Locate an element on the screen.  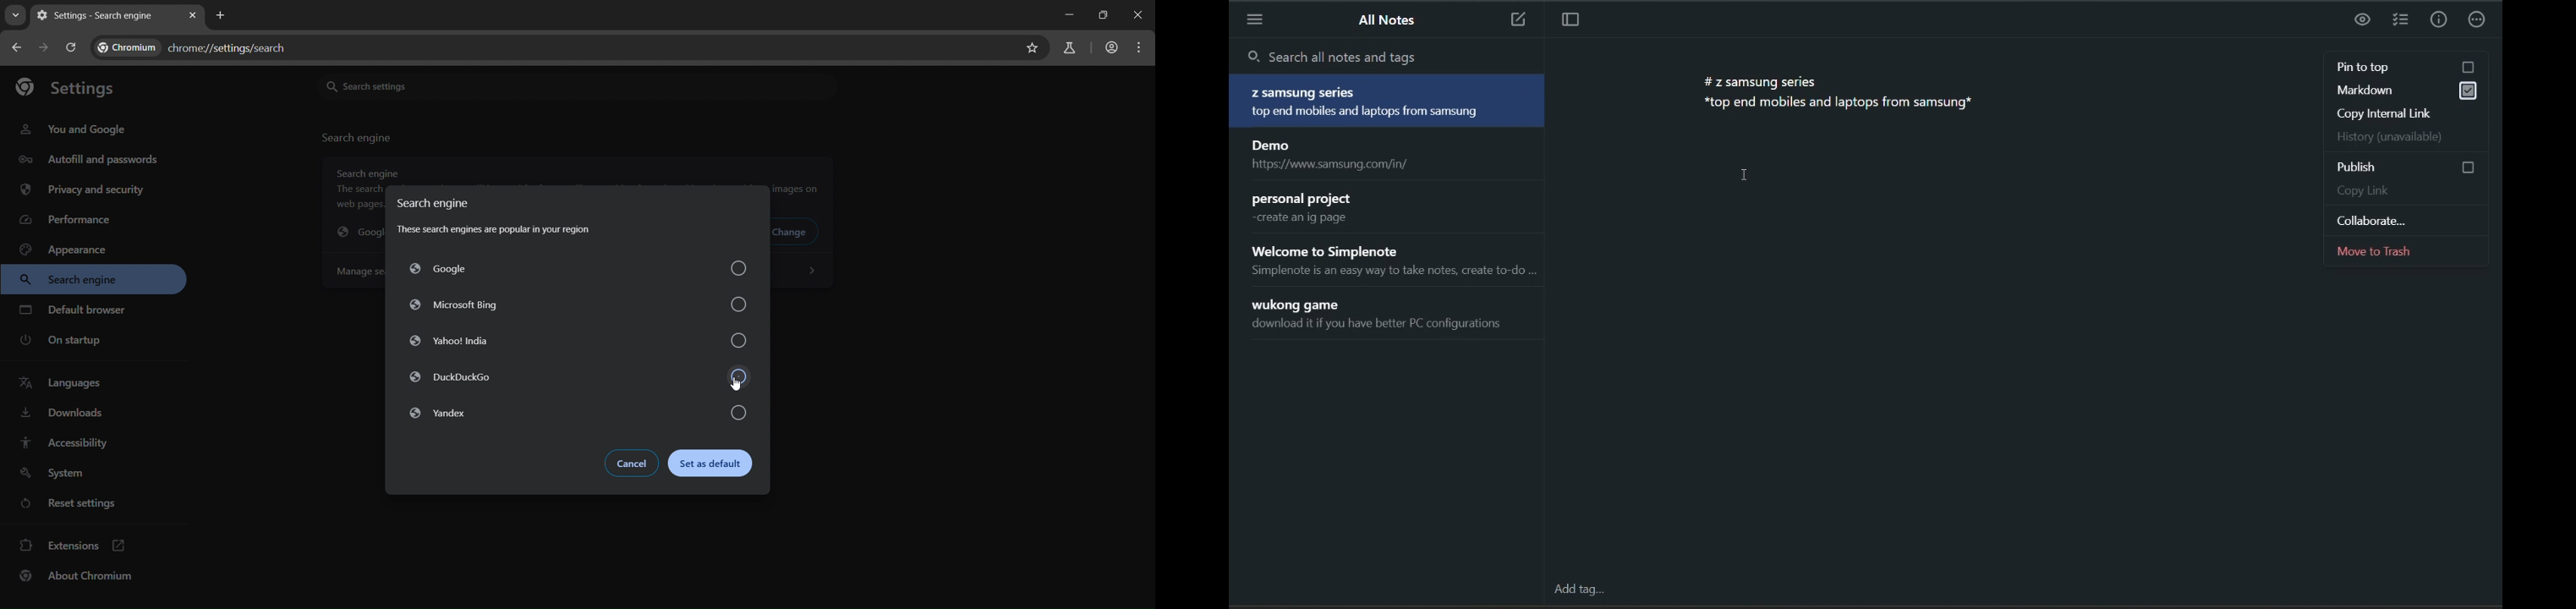
pin to top is located at coordinates (2408, 65).